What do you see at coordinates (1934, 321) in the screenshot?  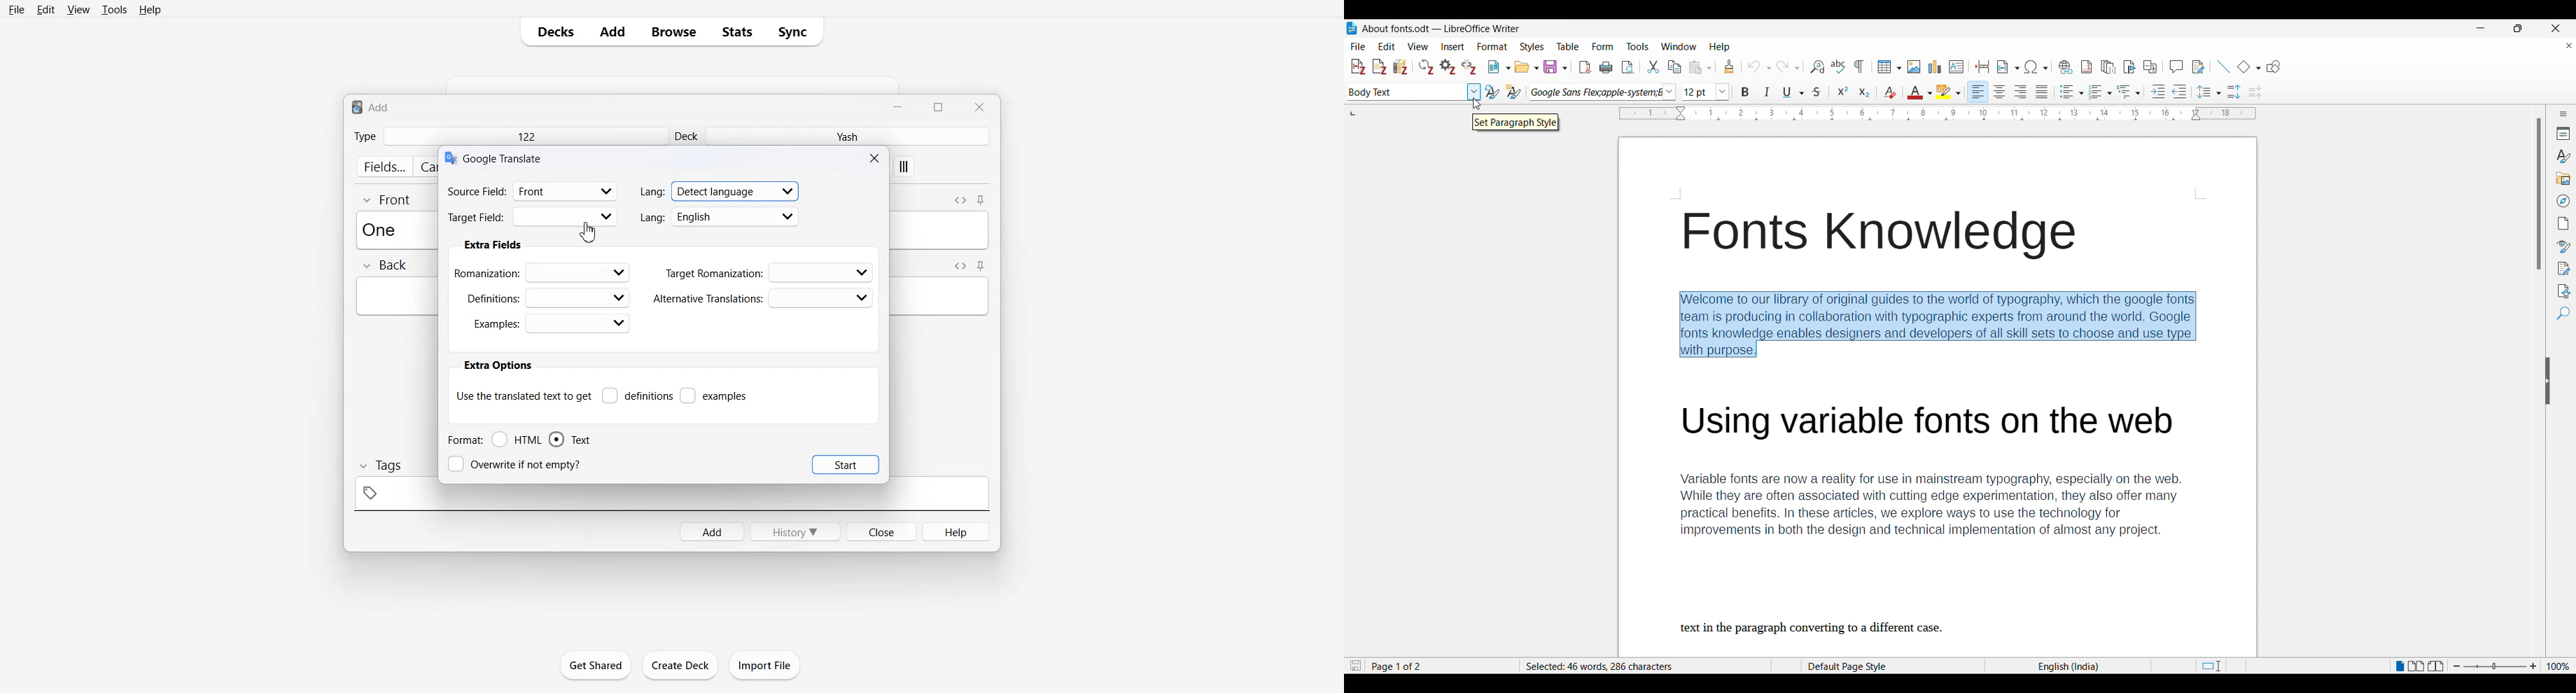 I see `Paragraph selected by cursor` at bounding box center [1934, 321].